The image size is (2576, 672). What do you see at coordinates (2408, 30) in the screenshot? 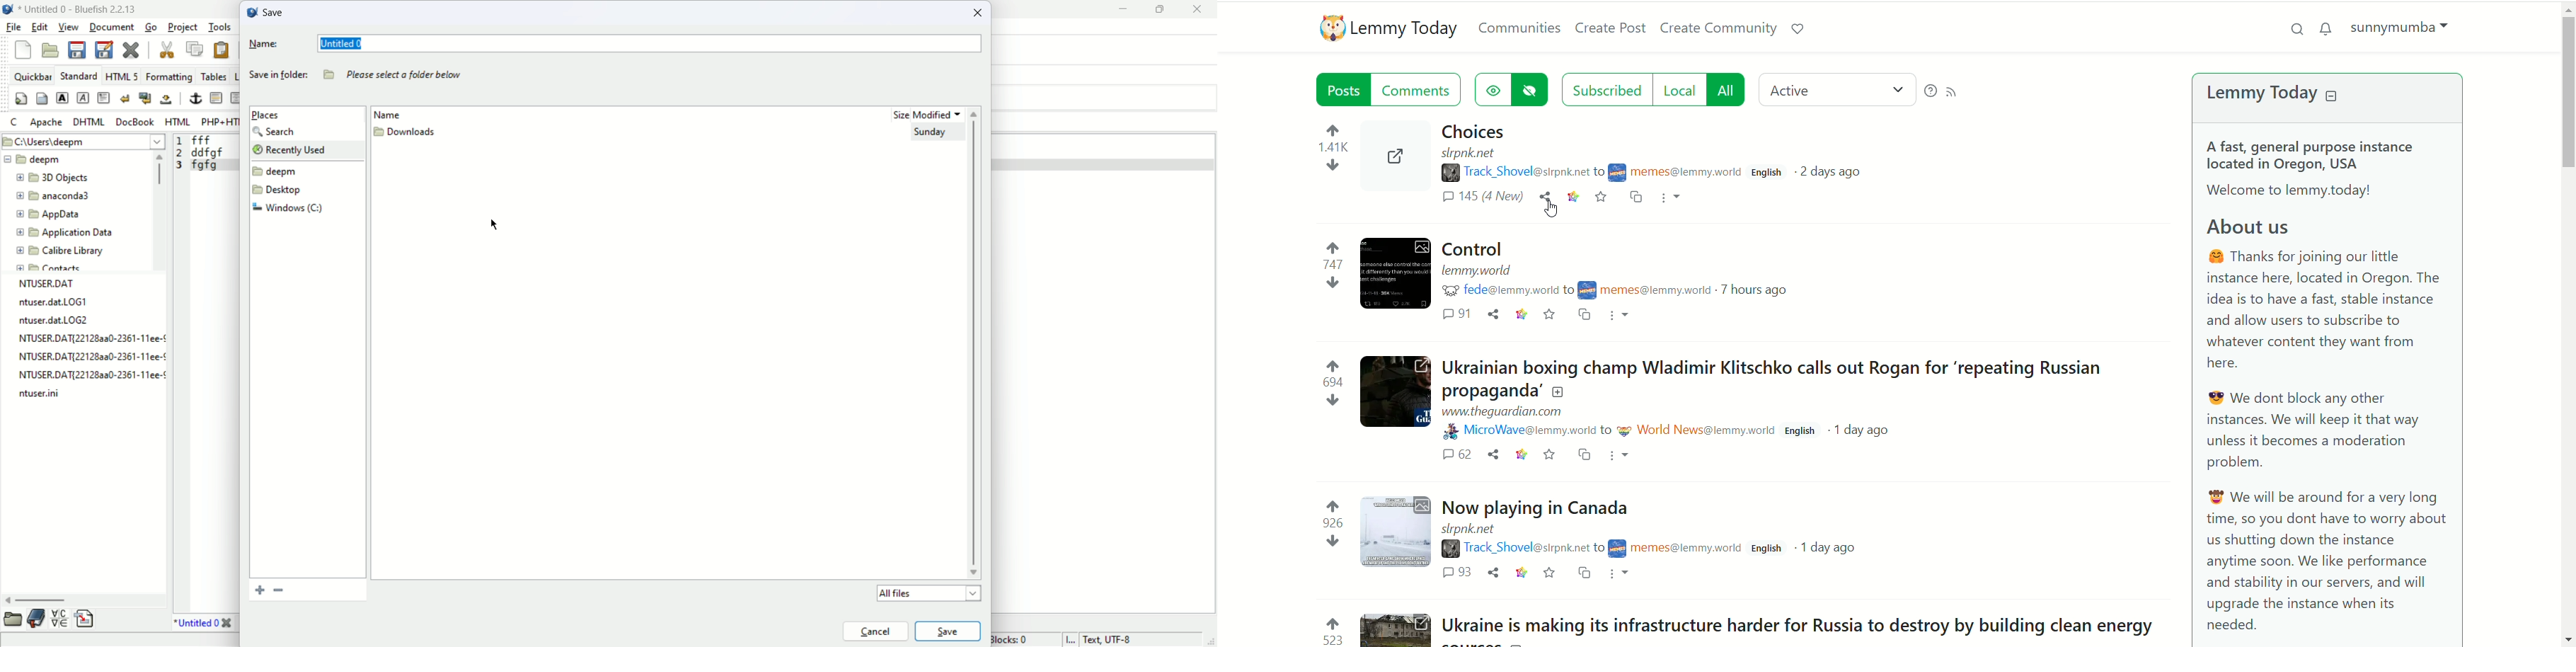
I see `sunnymumba(account)` at bounding box center [2408, 30].